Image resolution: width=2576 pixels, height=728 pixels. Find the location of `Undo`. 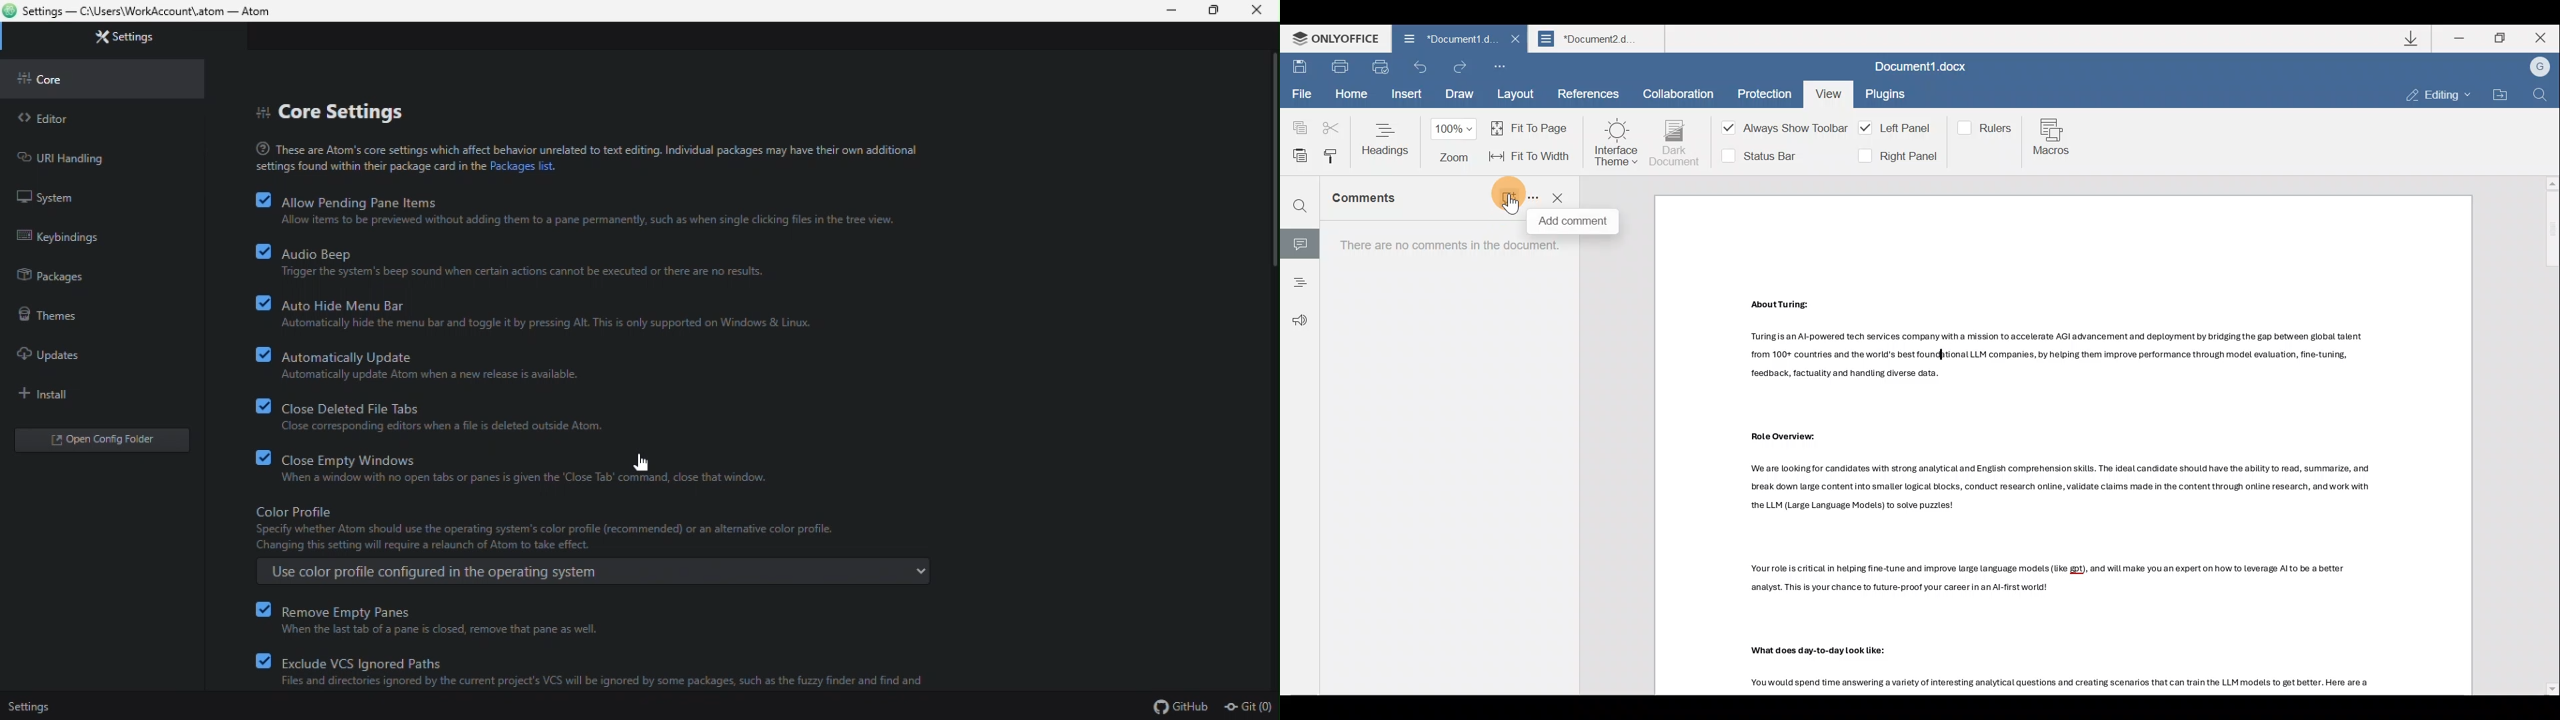

Undo is located at coordinates (1421, 71).